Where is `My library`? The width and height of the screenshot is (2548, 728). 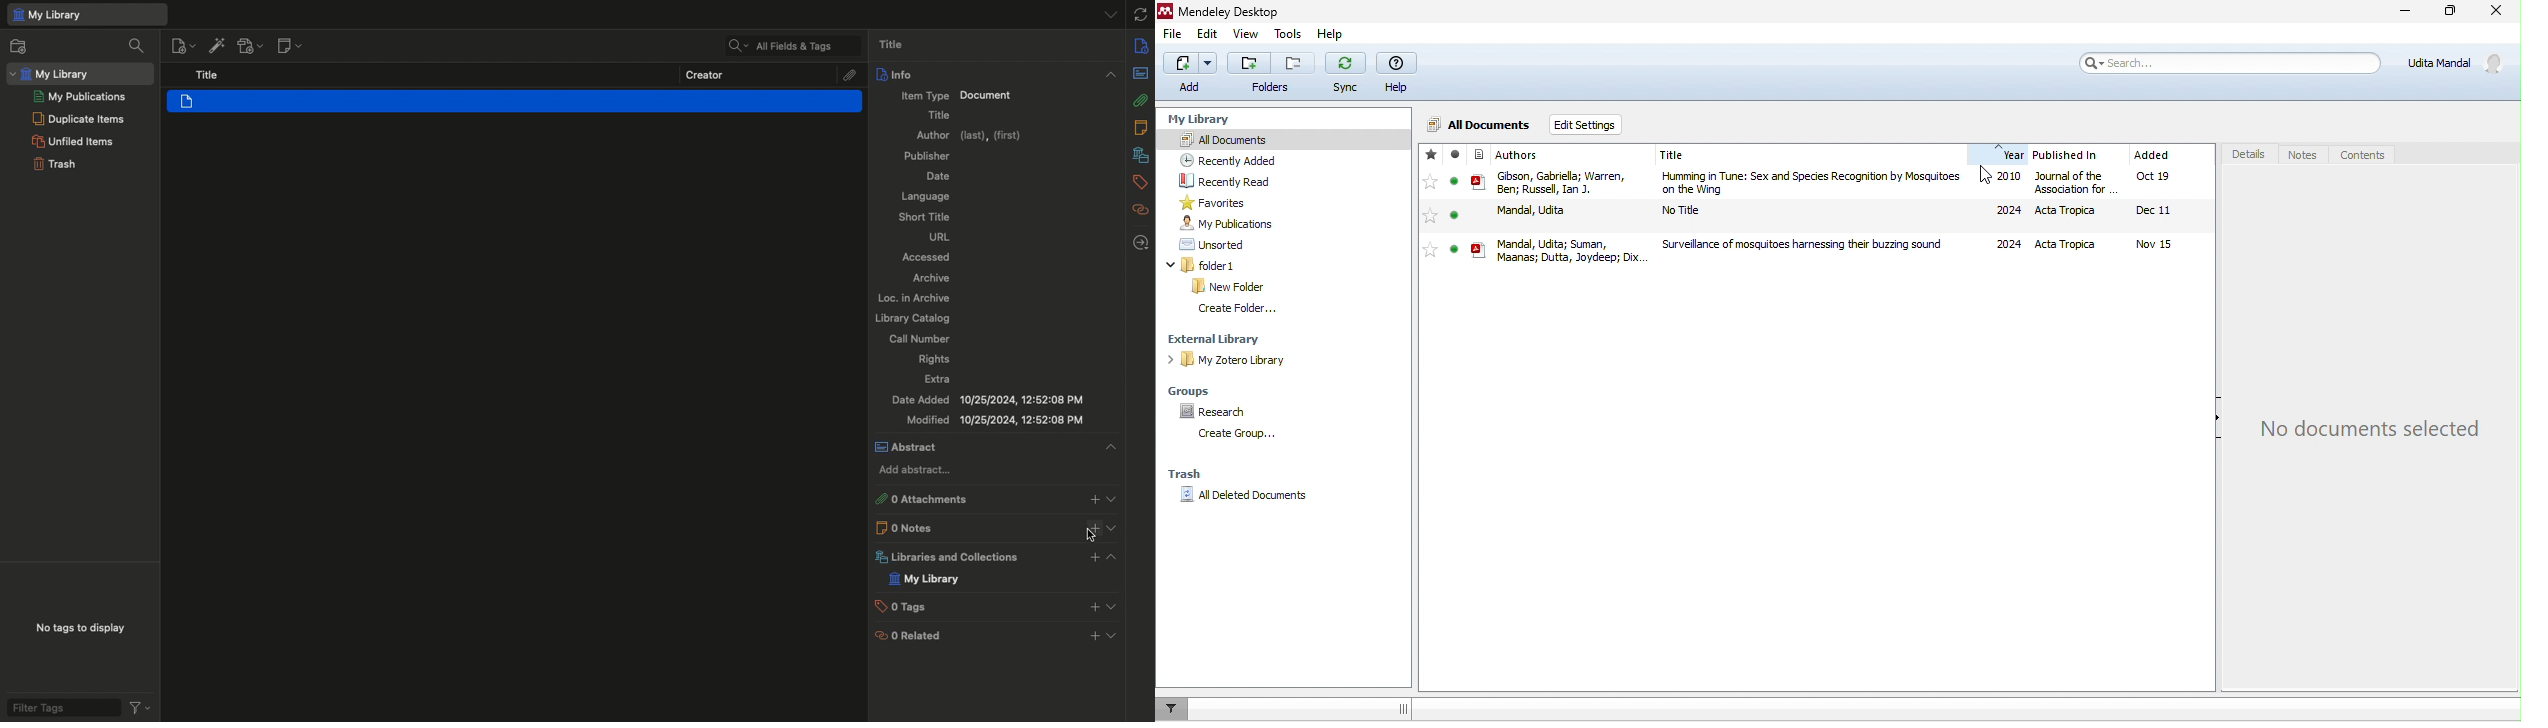 My library is located at coordinates (923, 579).